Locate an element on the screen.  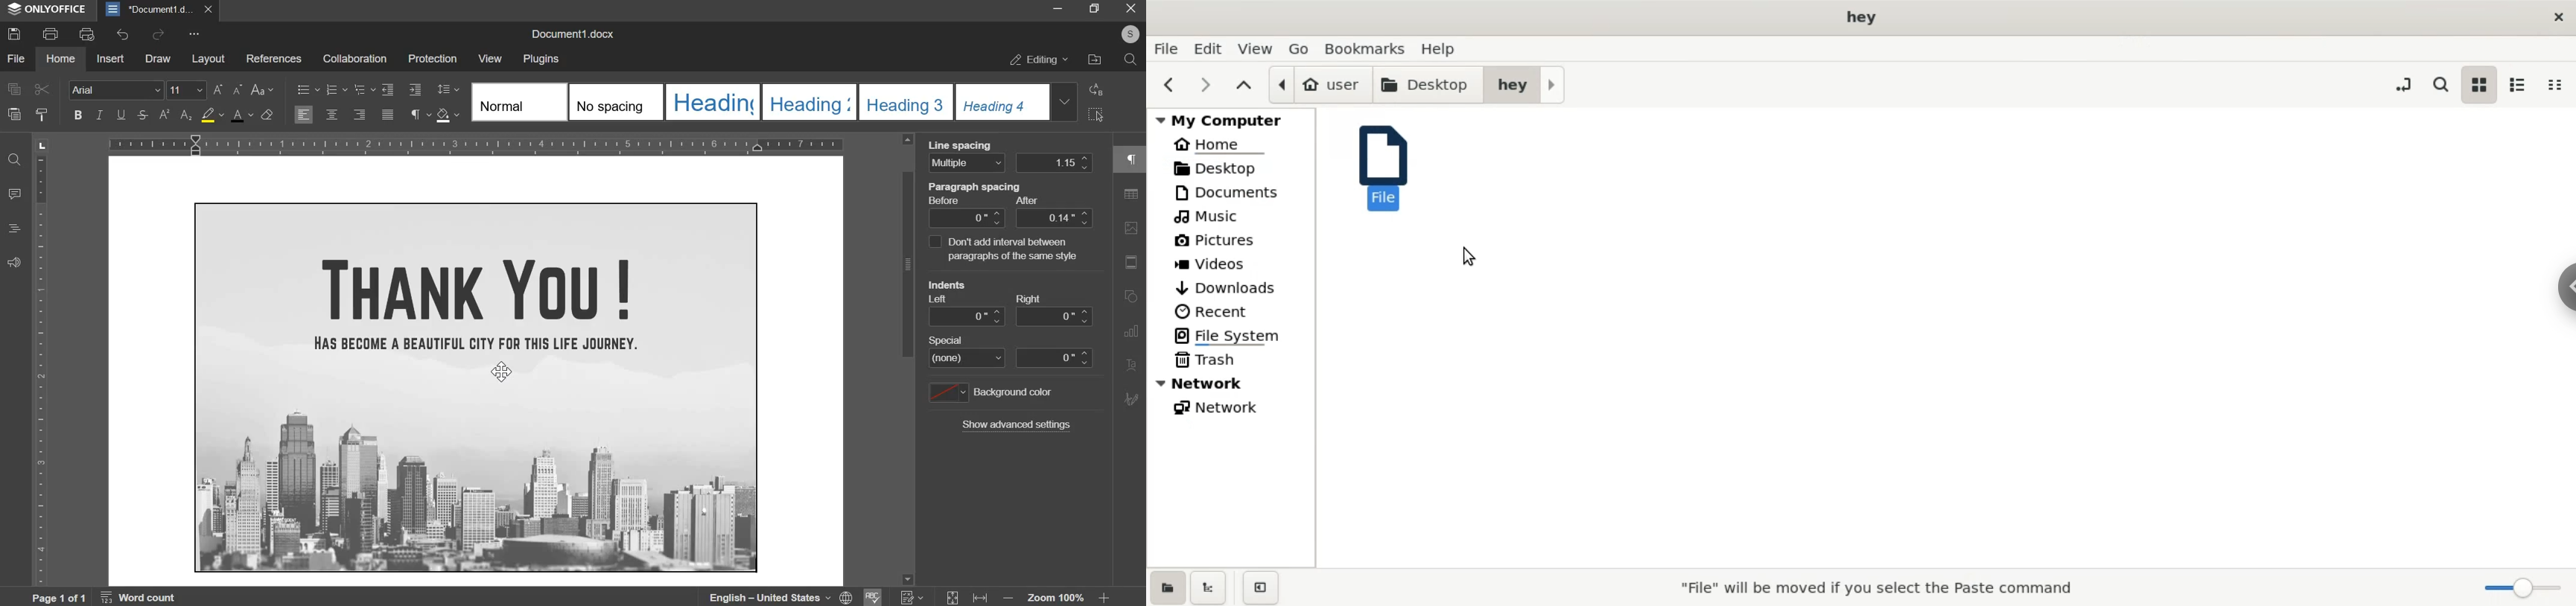
clear style is located at coordinates (267, 115).